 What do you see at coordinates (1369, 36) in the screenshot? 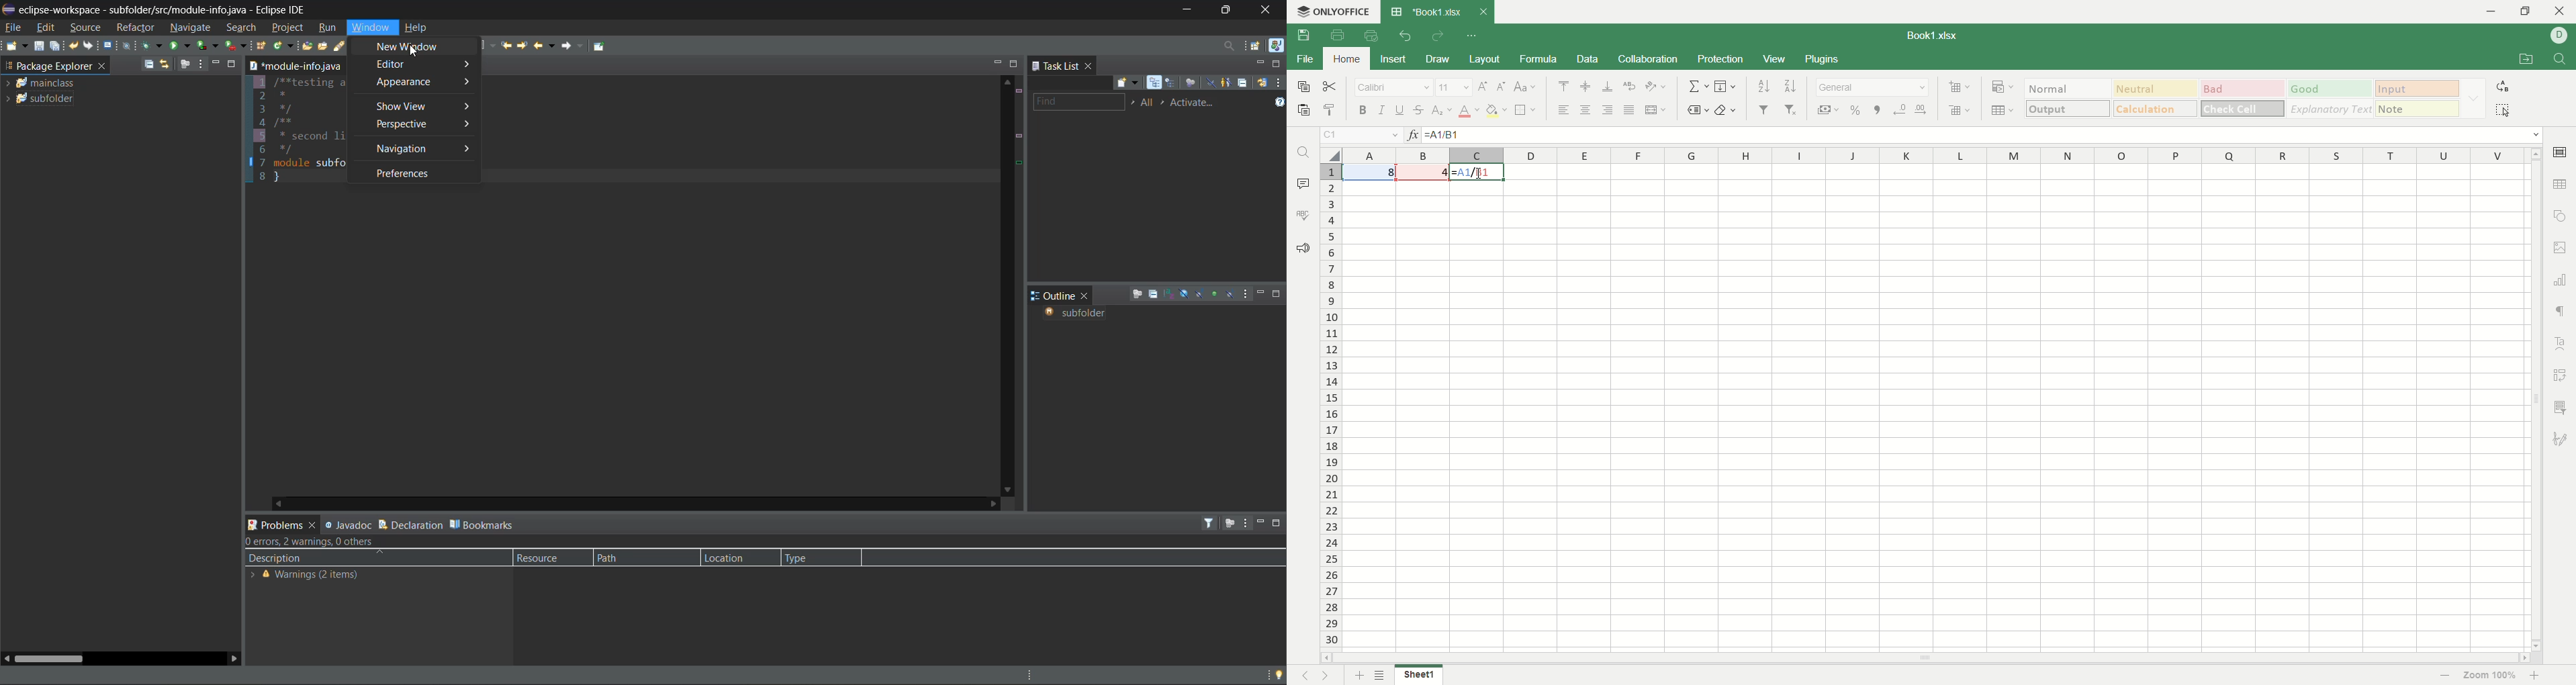
I see `quick print` at bounding box center [1369, 36].